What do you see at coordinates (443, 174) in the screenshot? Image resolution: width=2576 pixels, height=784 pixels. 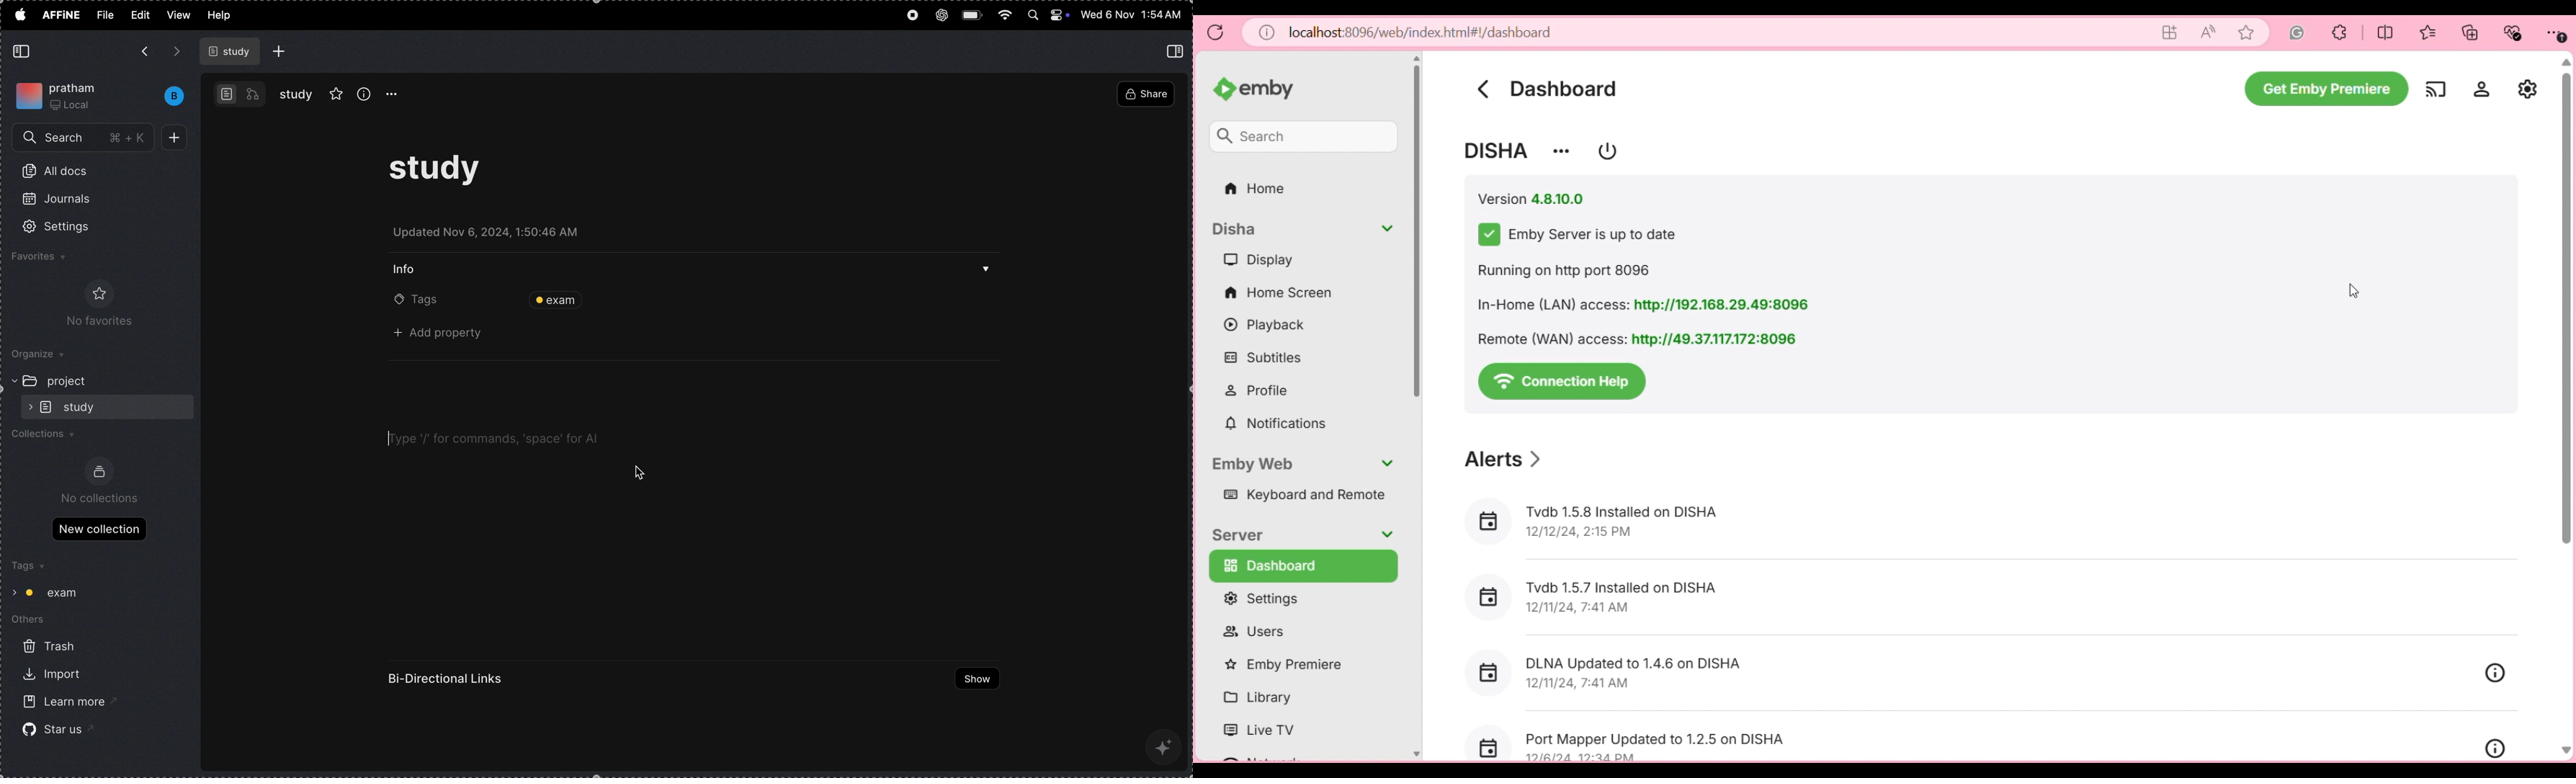 I see `study task` at bounding box center [443, 174].